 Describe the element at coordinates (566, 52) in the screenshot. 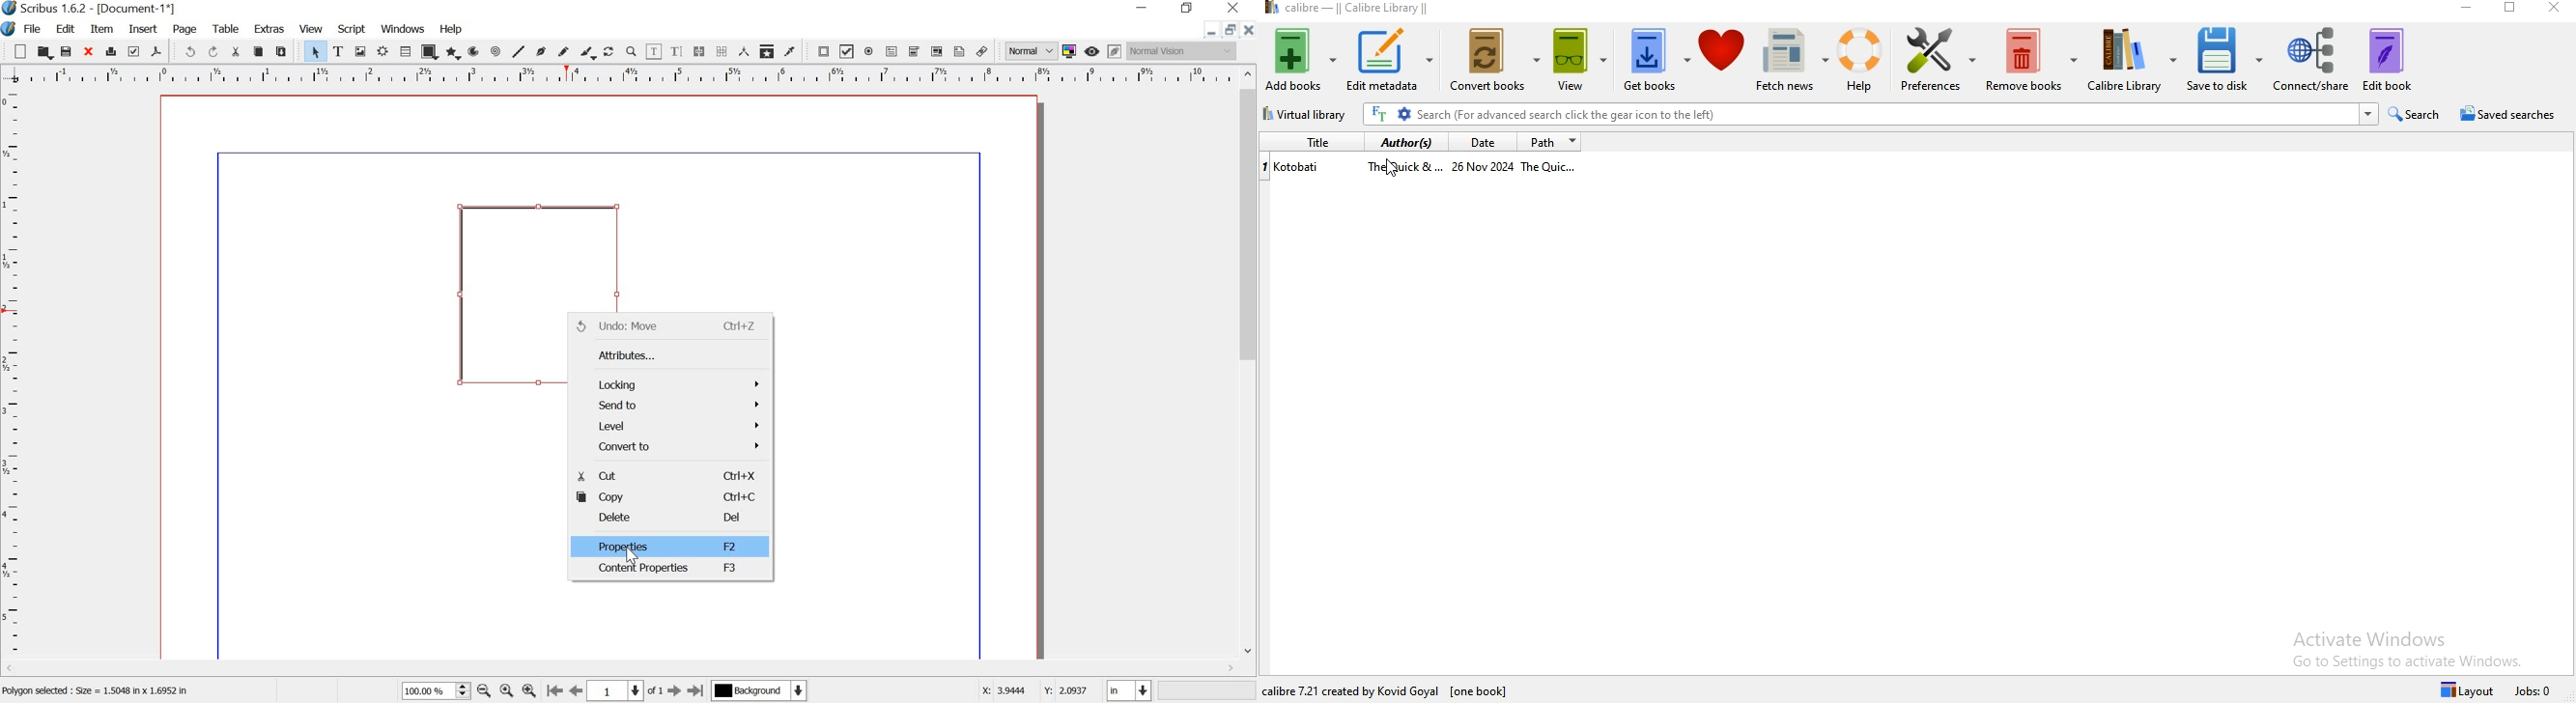

I see `freehand line` at that location.